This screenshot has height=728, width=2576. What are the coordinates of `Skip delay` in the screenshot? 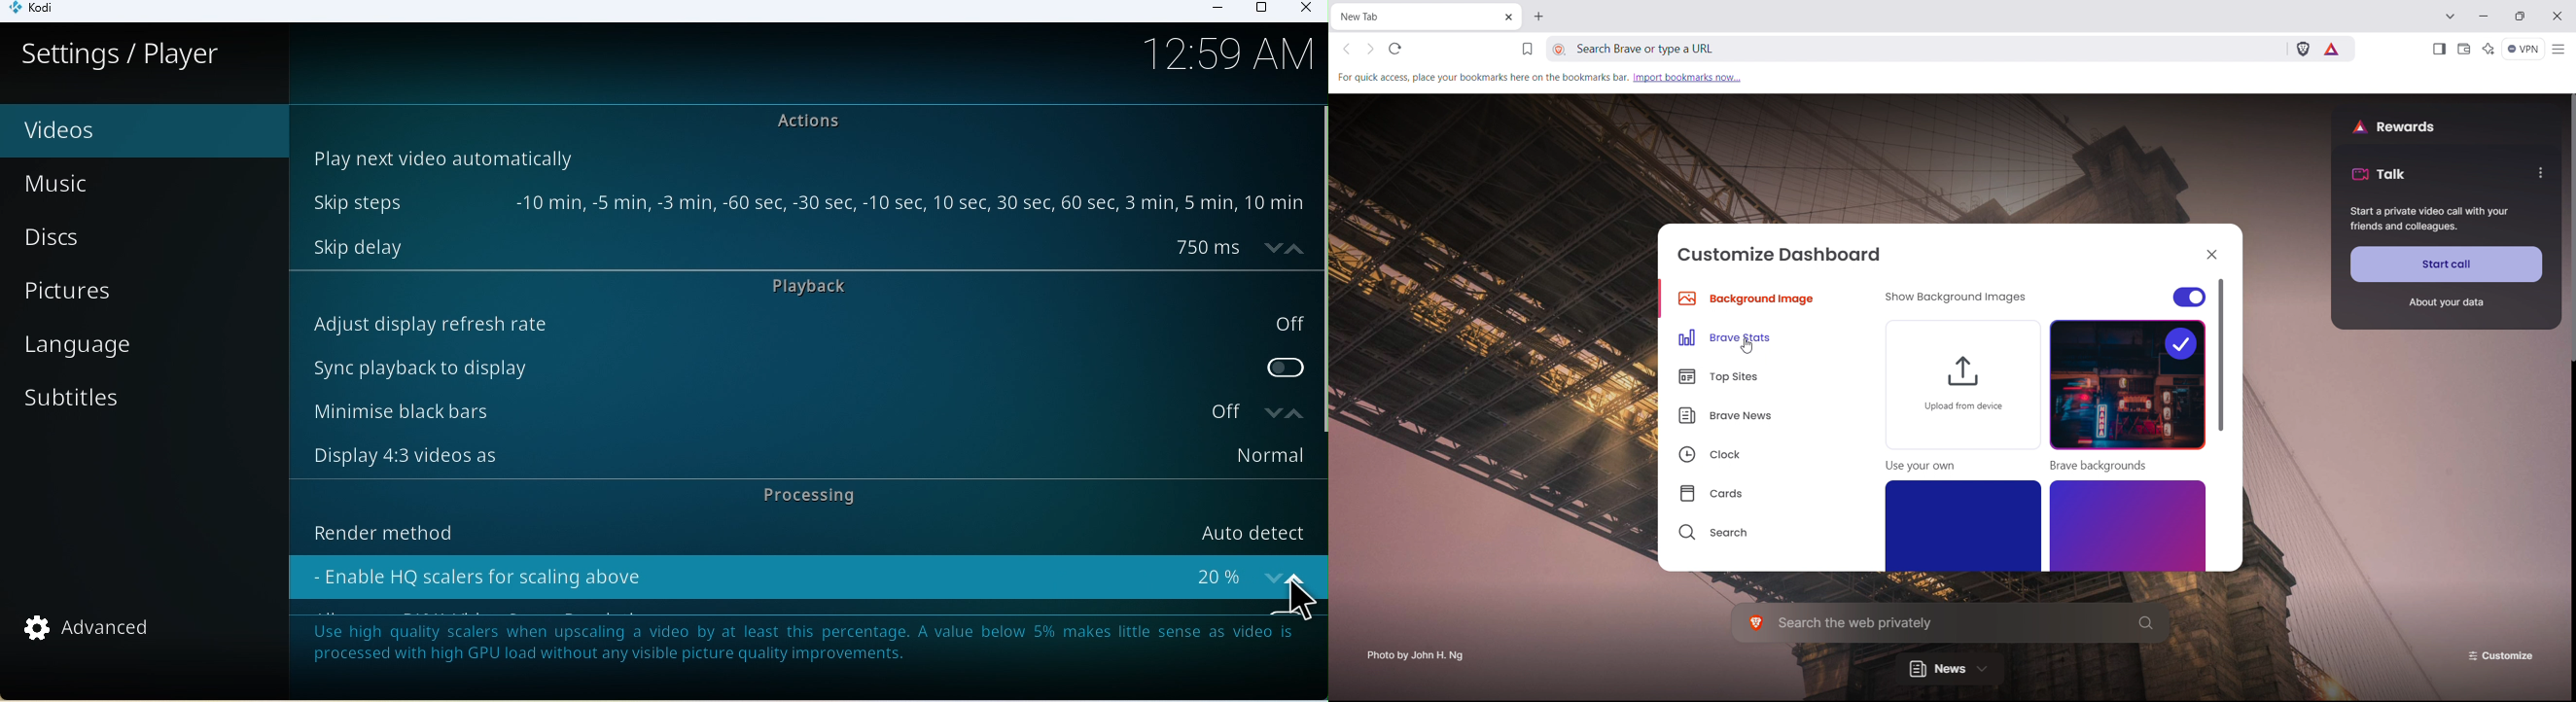 It's located at (776, 246).